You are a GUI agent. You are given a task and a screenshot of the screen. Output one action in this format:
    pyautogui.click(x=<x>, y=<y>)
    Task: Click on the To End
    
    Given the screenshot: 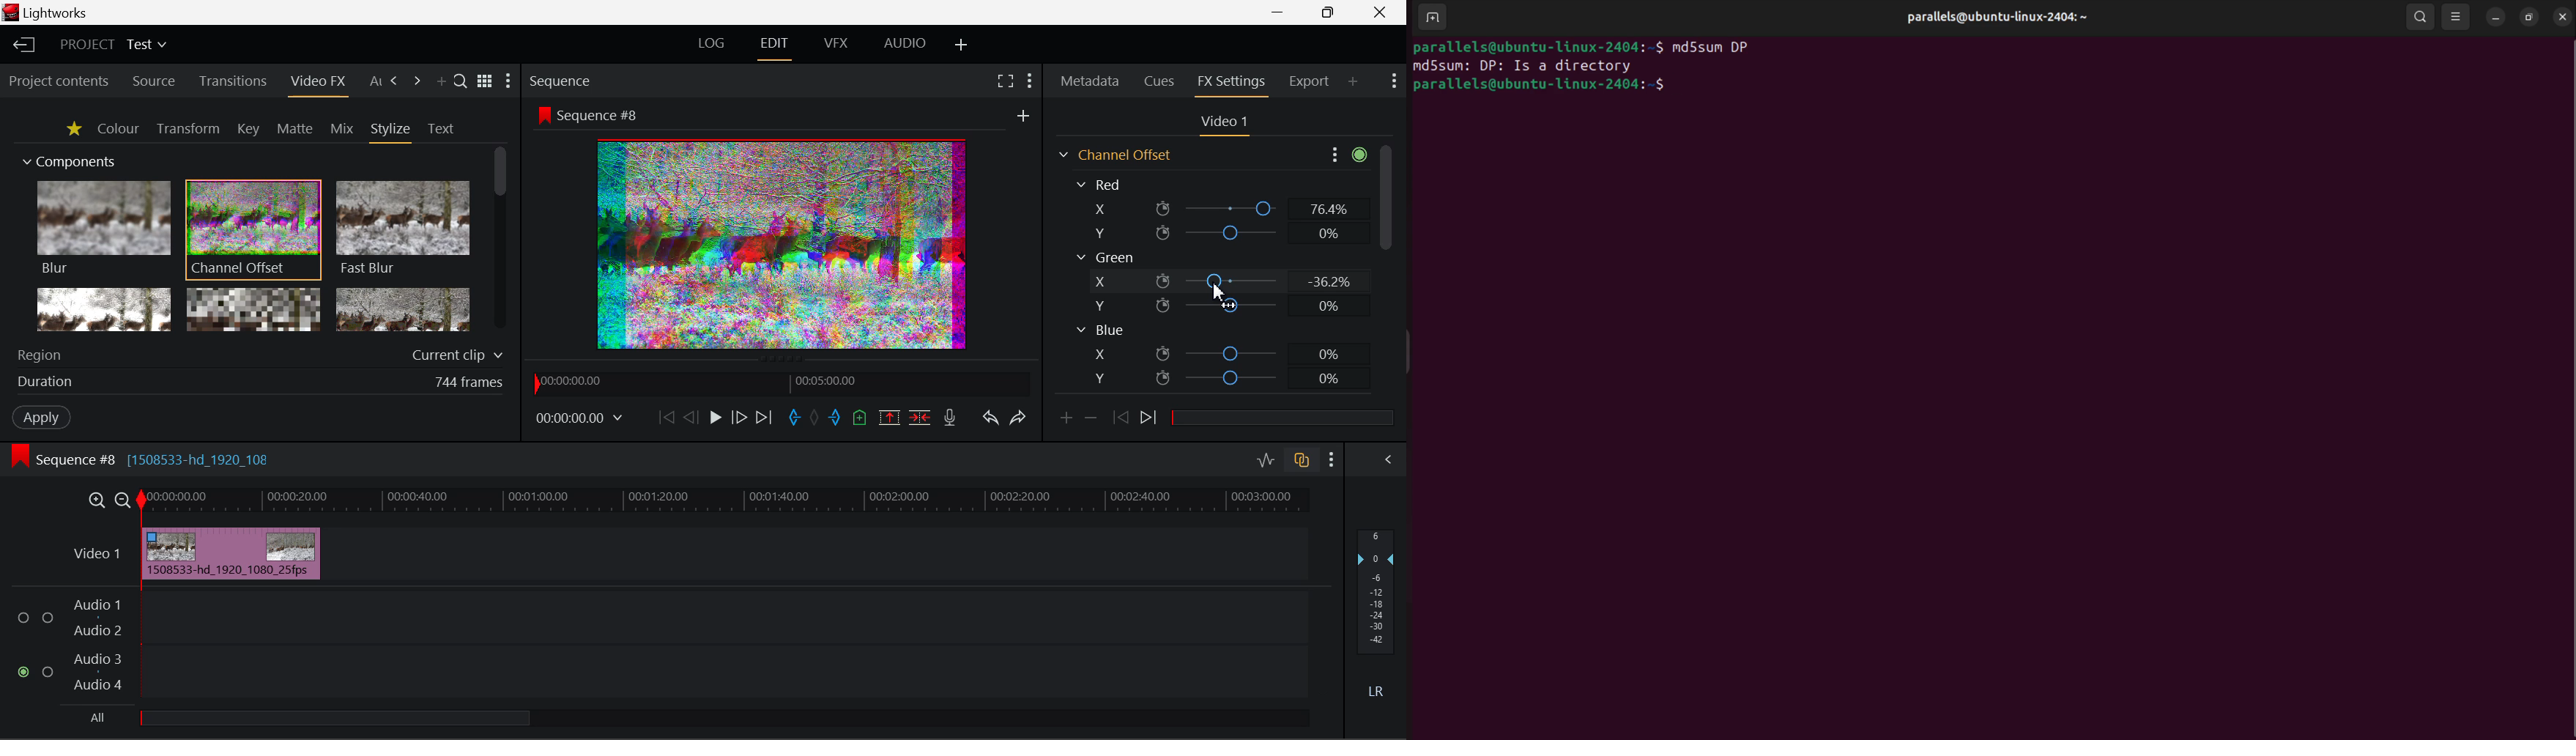 What is the action you would take?
    pyautogui.click(x=768, y=418)
    